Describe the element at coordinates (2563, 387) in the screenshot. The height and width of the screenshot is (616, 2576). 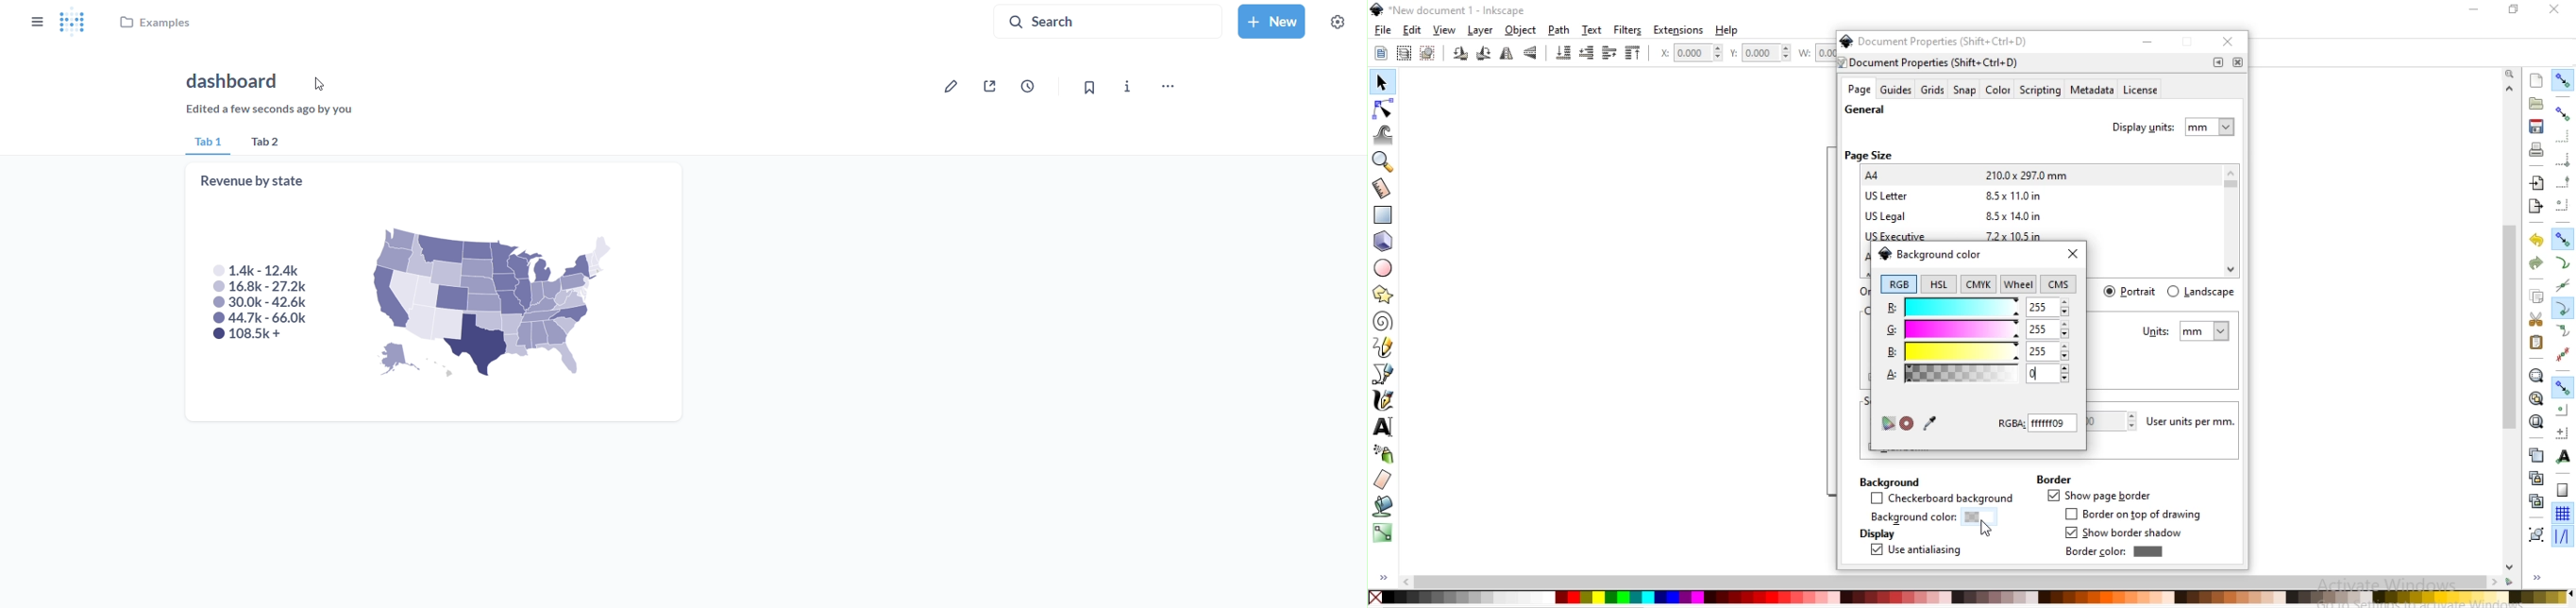
I see `snap other points` at that location.